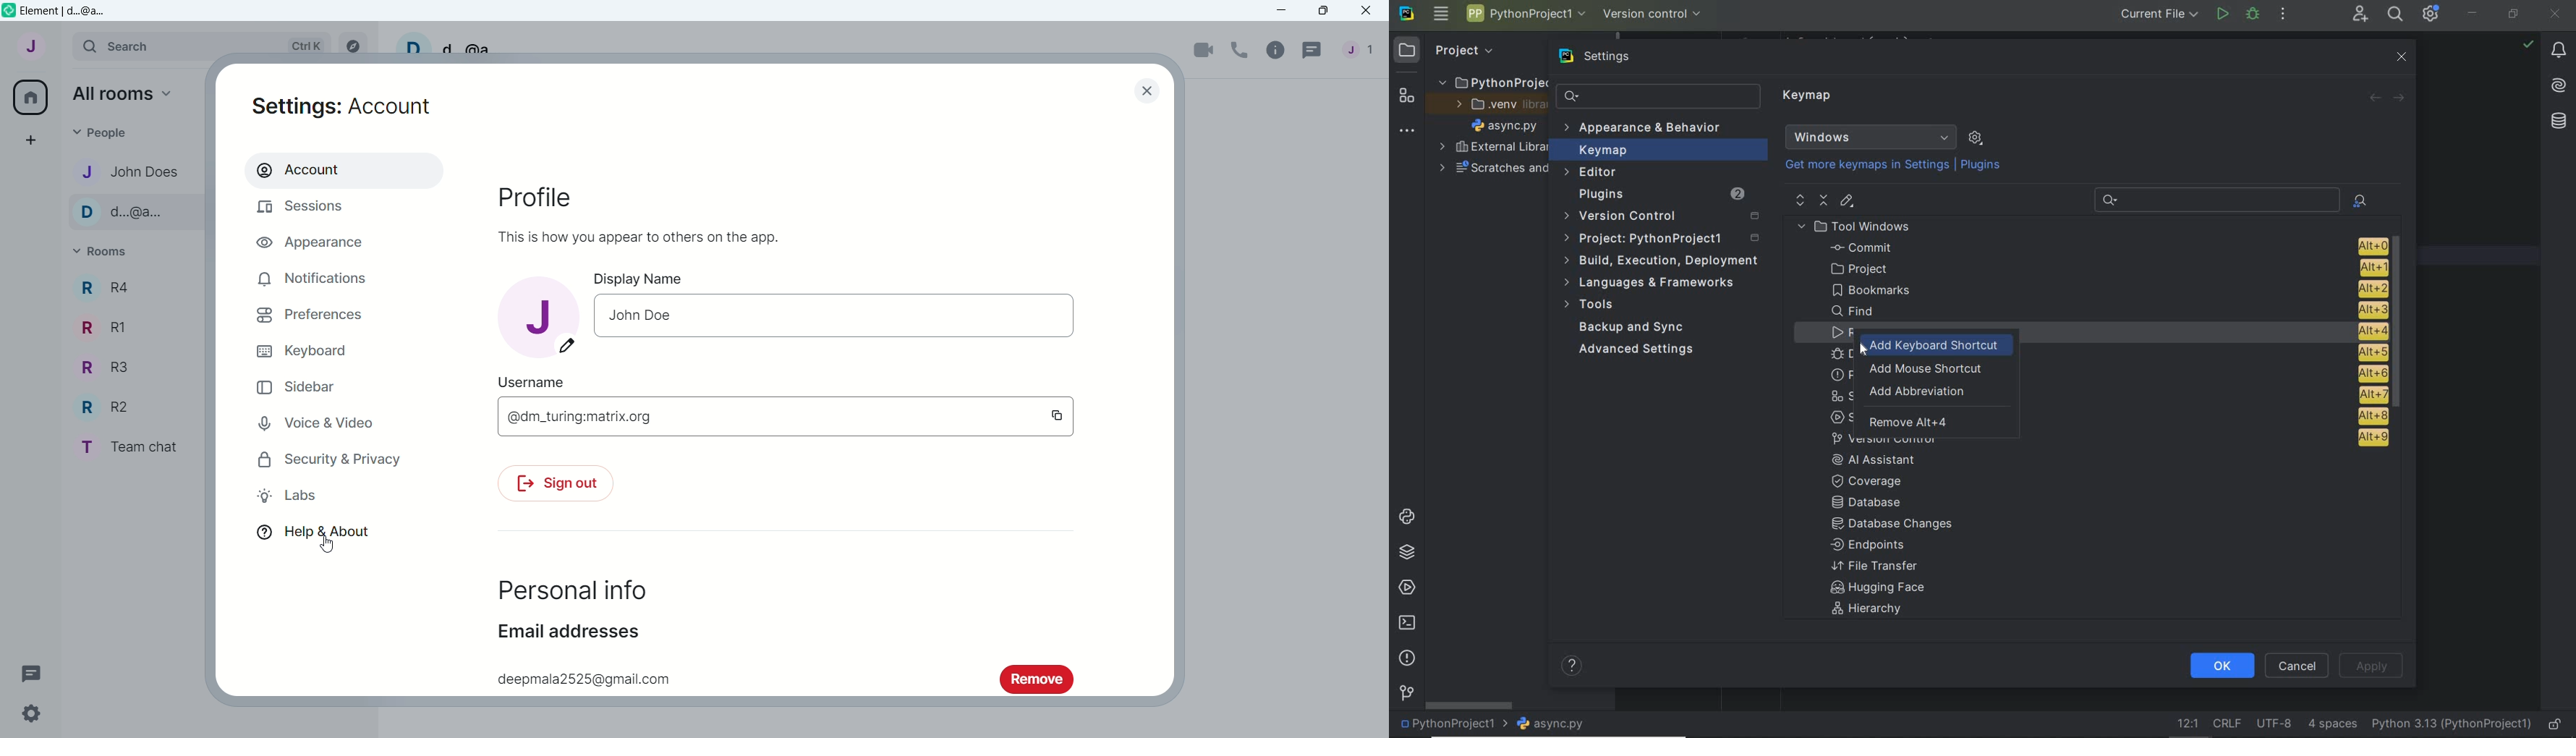  I want to click on Room R1, so click(99, 326).